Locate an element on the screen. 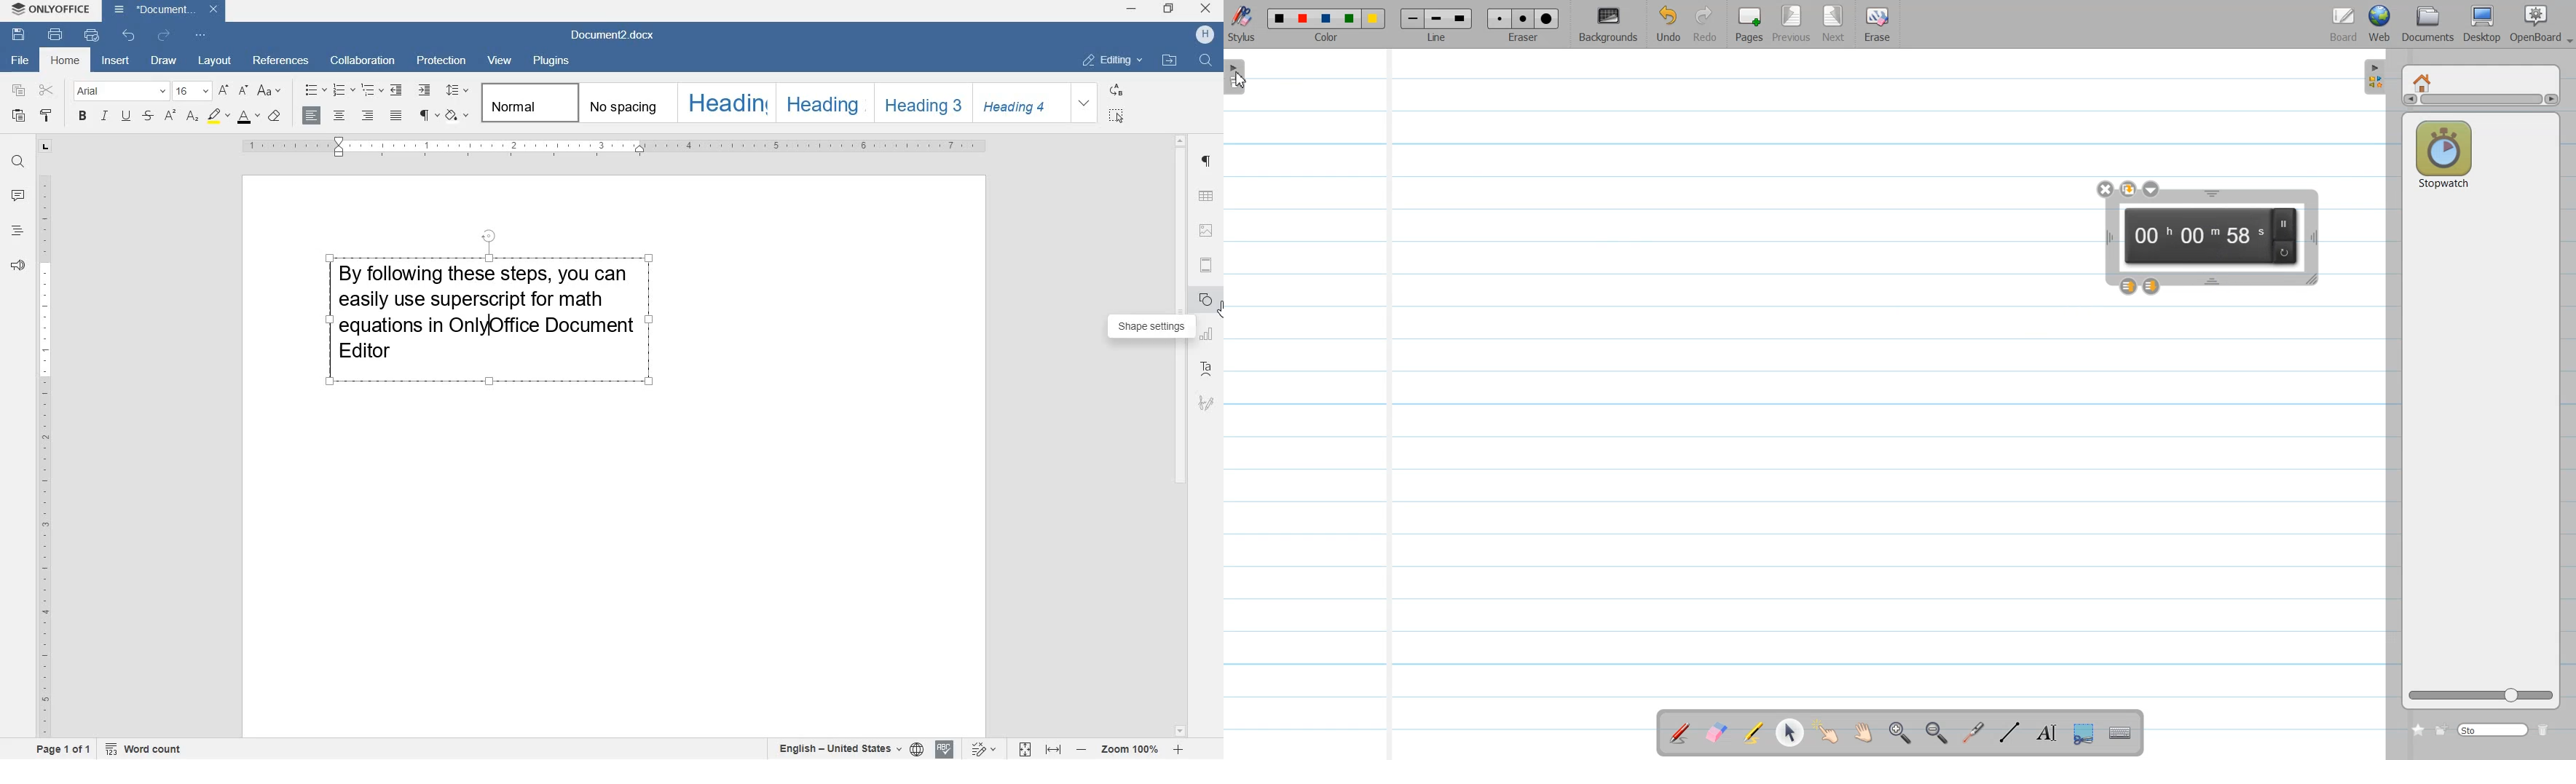 The image size is (2576, 784). HEADING 4 is located at coordinates (1017, 103).